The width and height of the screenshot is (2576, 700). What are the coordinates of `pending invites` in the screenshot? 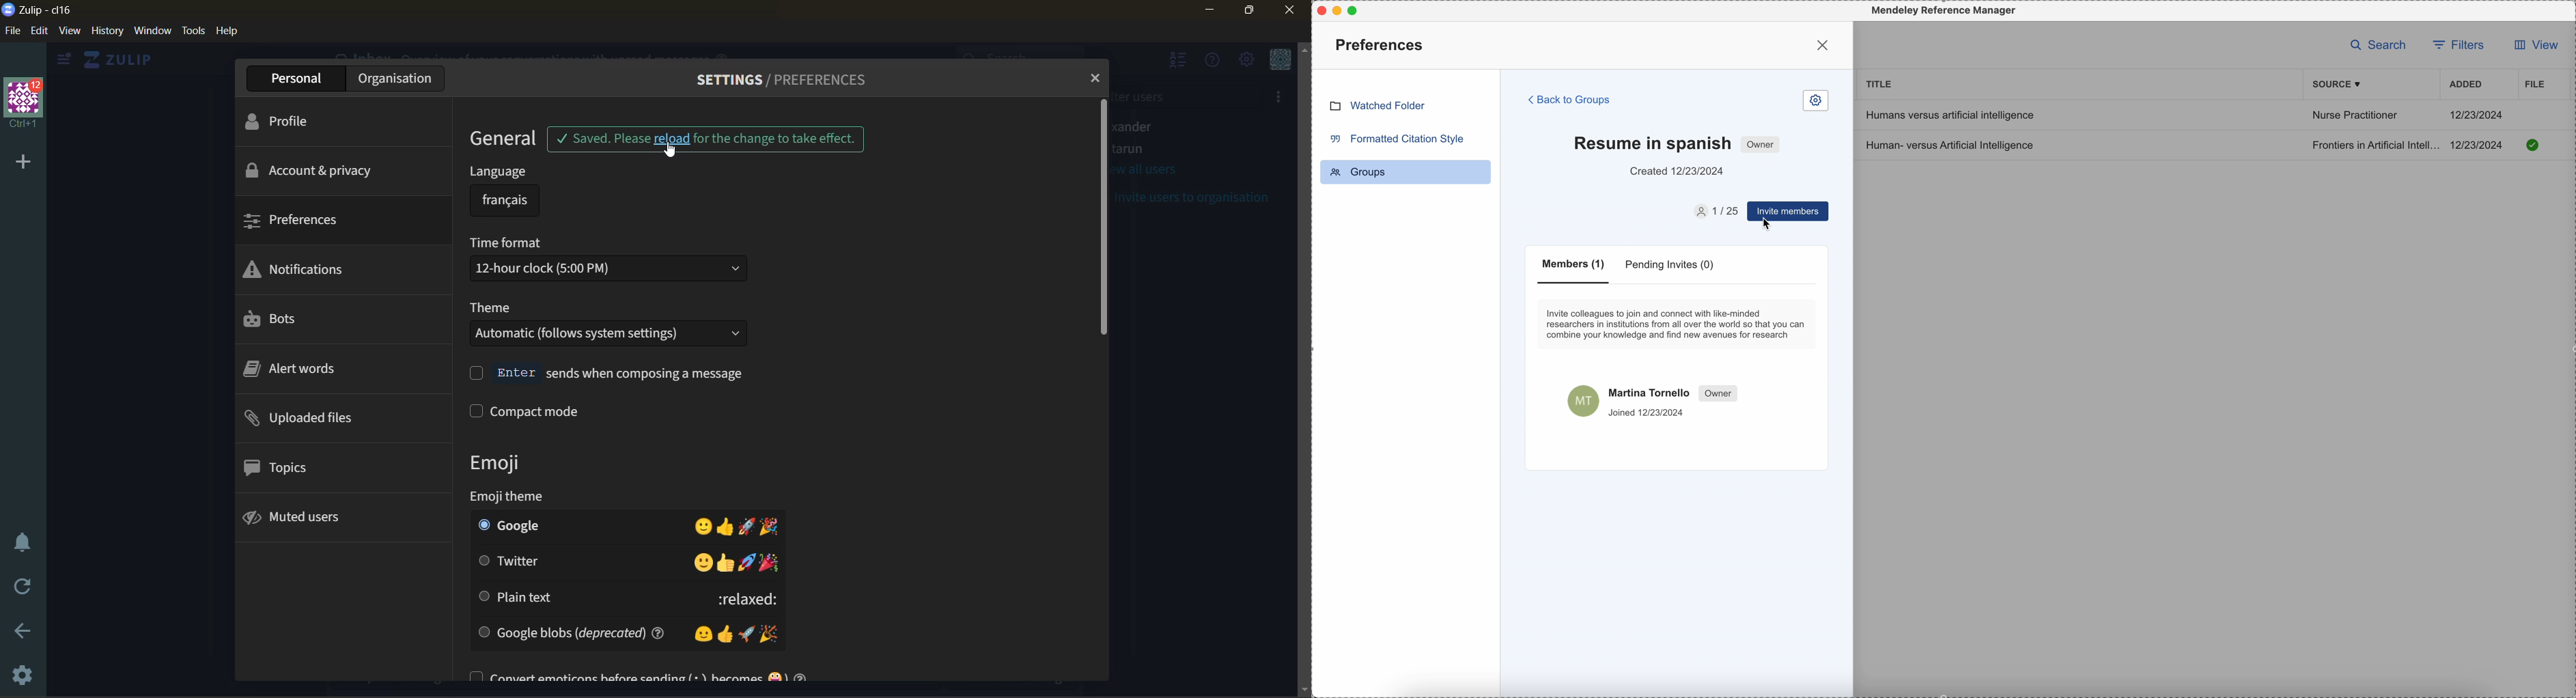 It's located at (1672, 267).